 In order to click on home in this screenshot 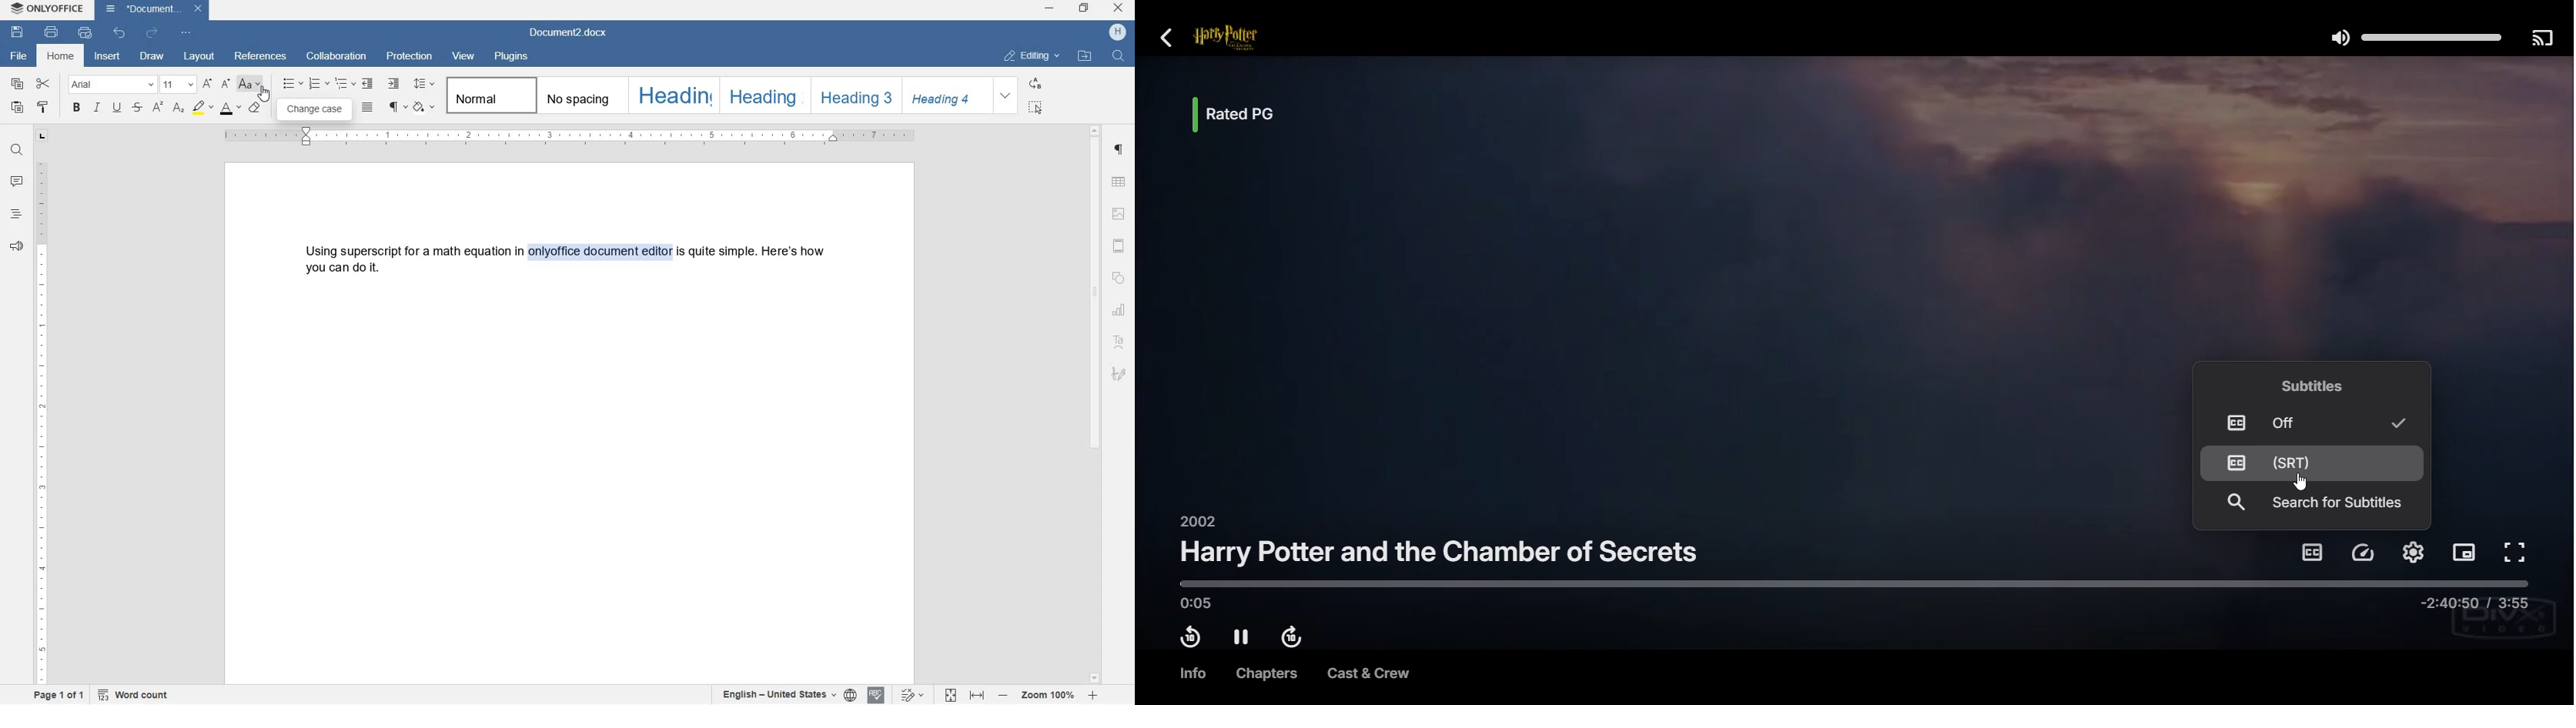, I will do `click(61, 55)`.